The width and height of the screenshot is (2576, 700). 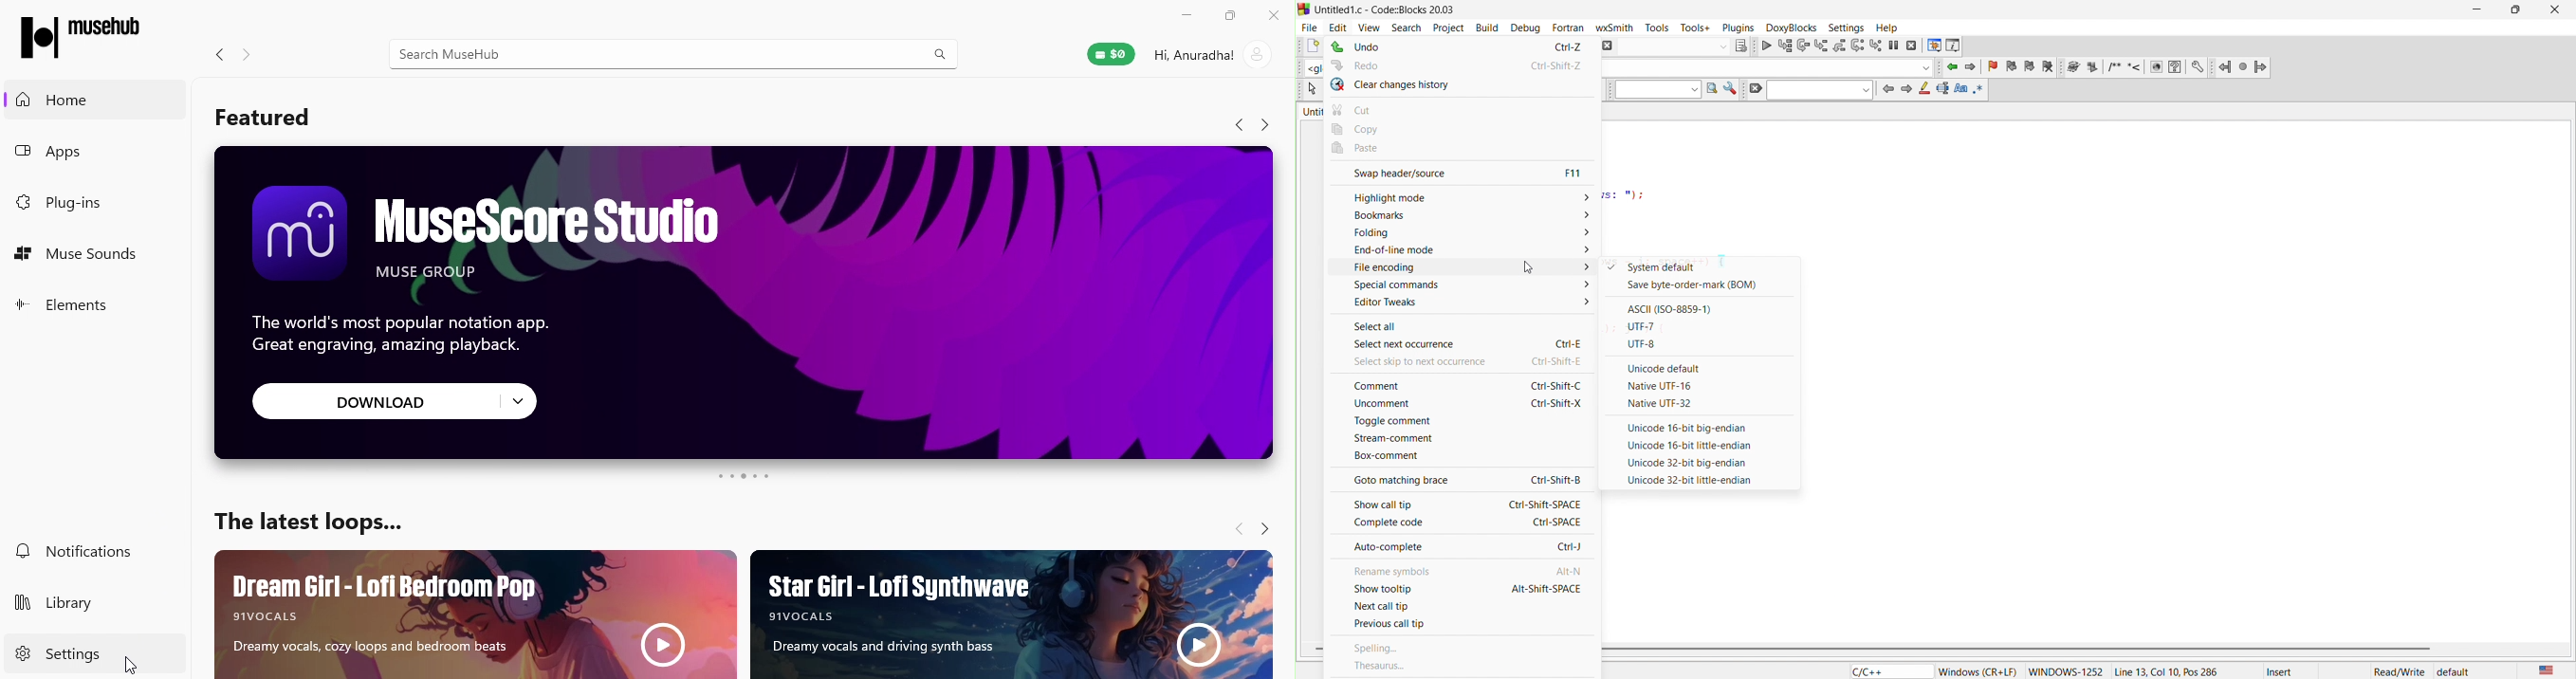 I want to click on tools, so click(x=1654, y=29).